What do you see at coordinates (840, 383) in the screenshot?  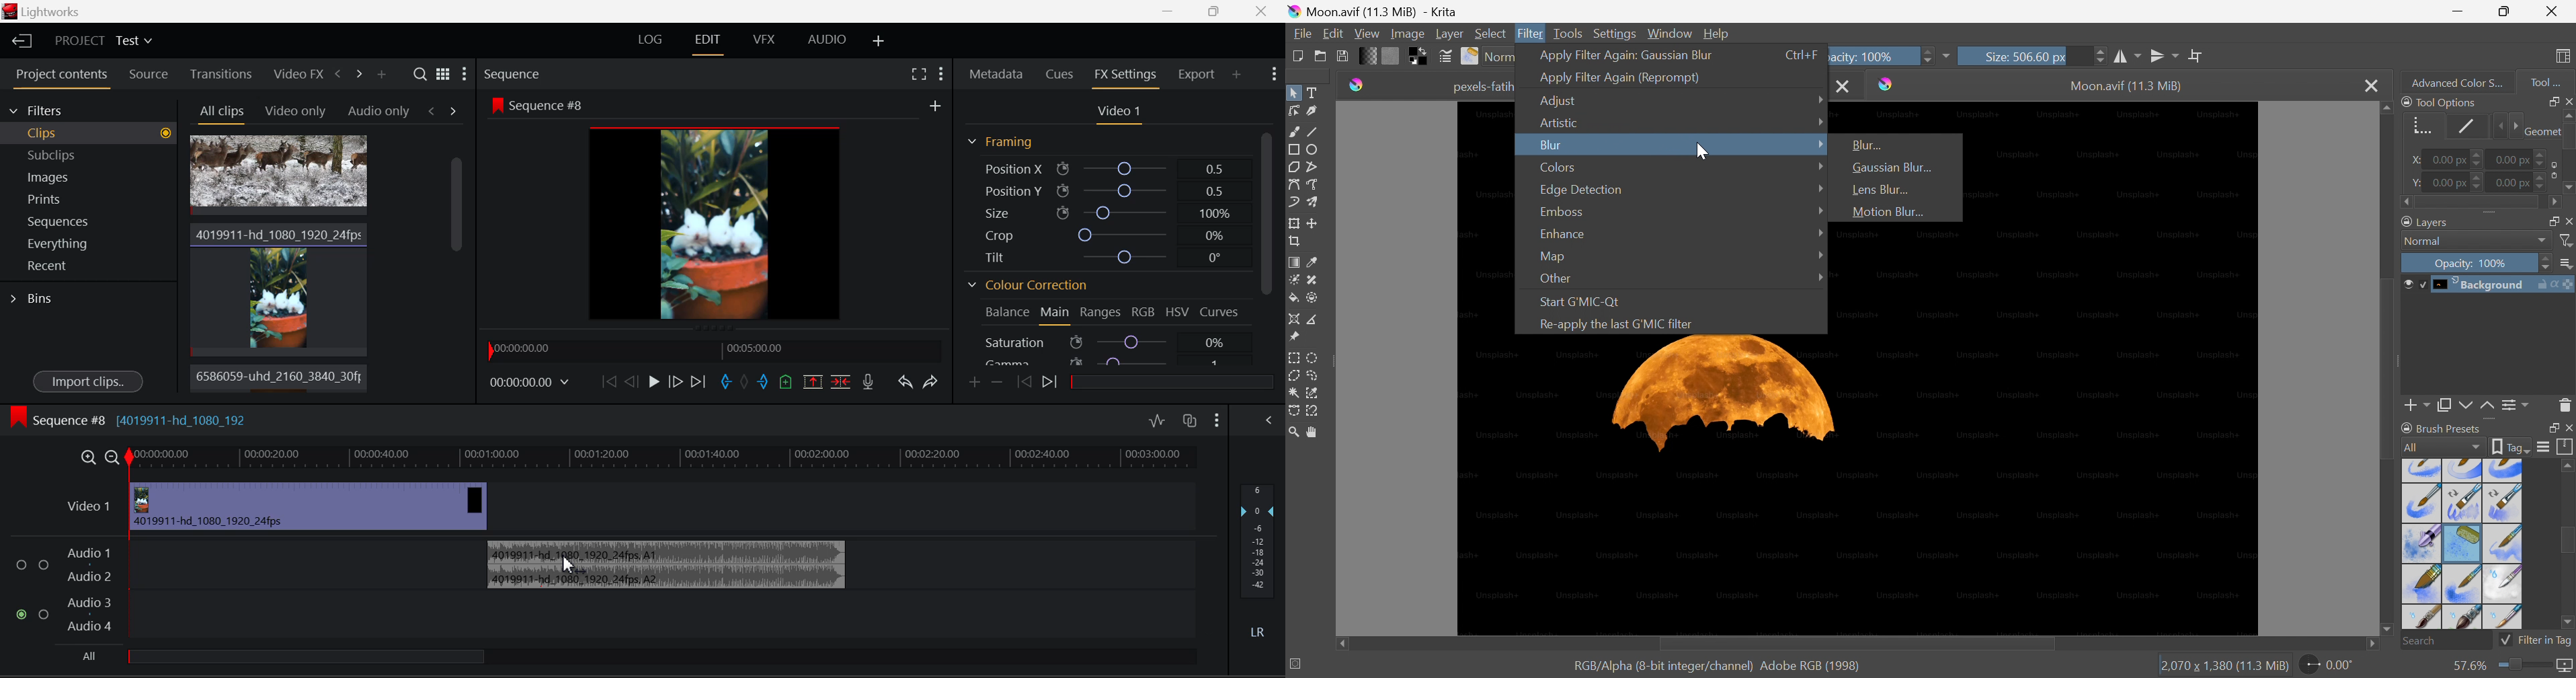 I see `Delete/Cut` at bounding box center [840, 383].